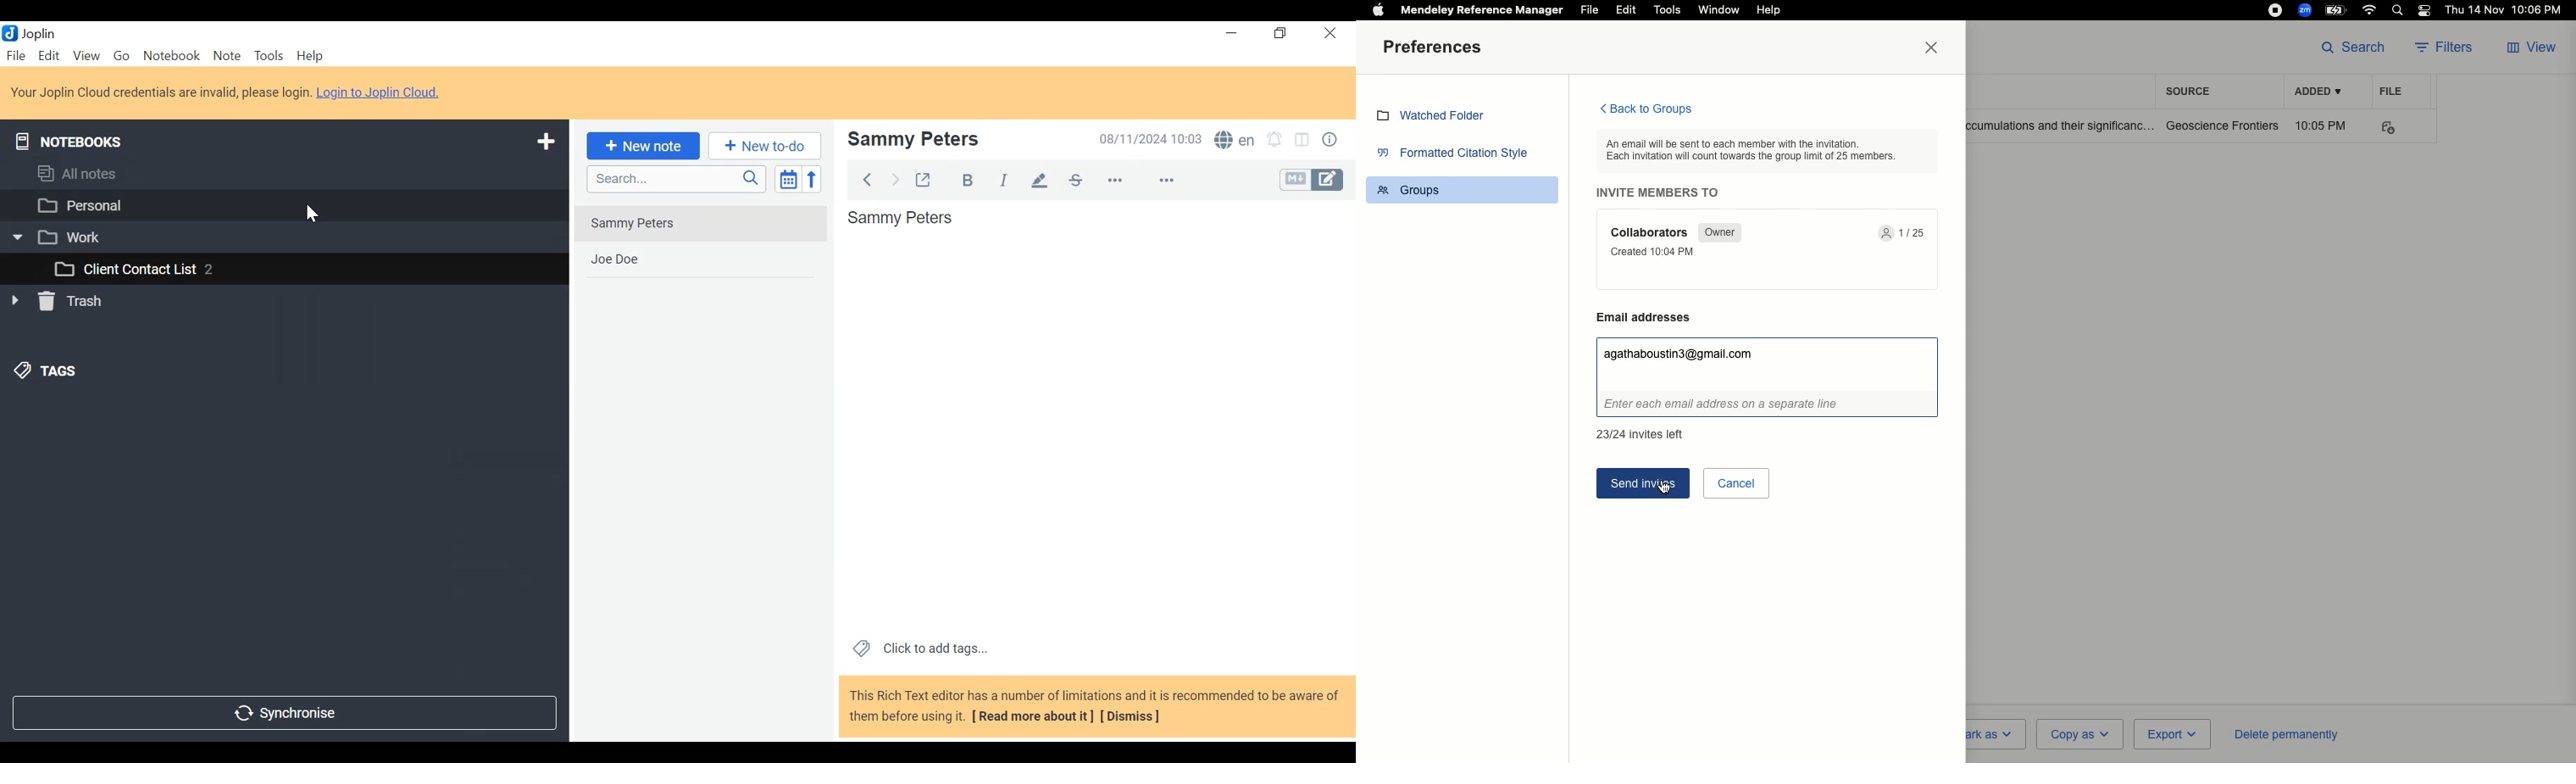 The width and height of the screenshot is (2576, 784). I want to click on minimize, so click(1232, 34).